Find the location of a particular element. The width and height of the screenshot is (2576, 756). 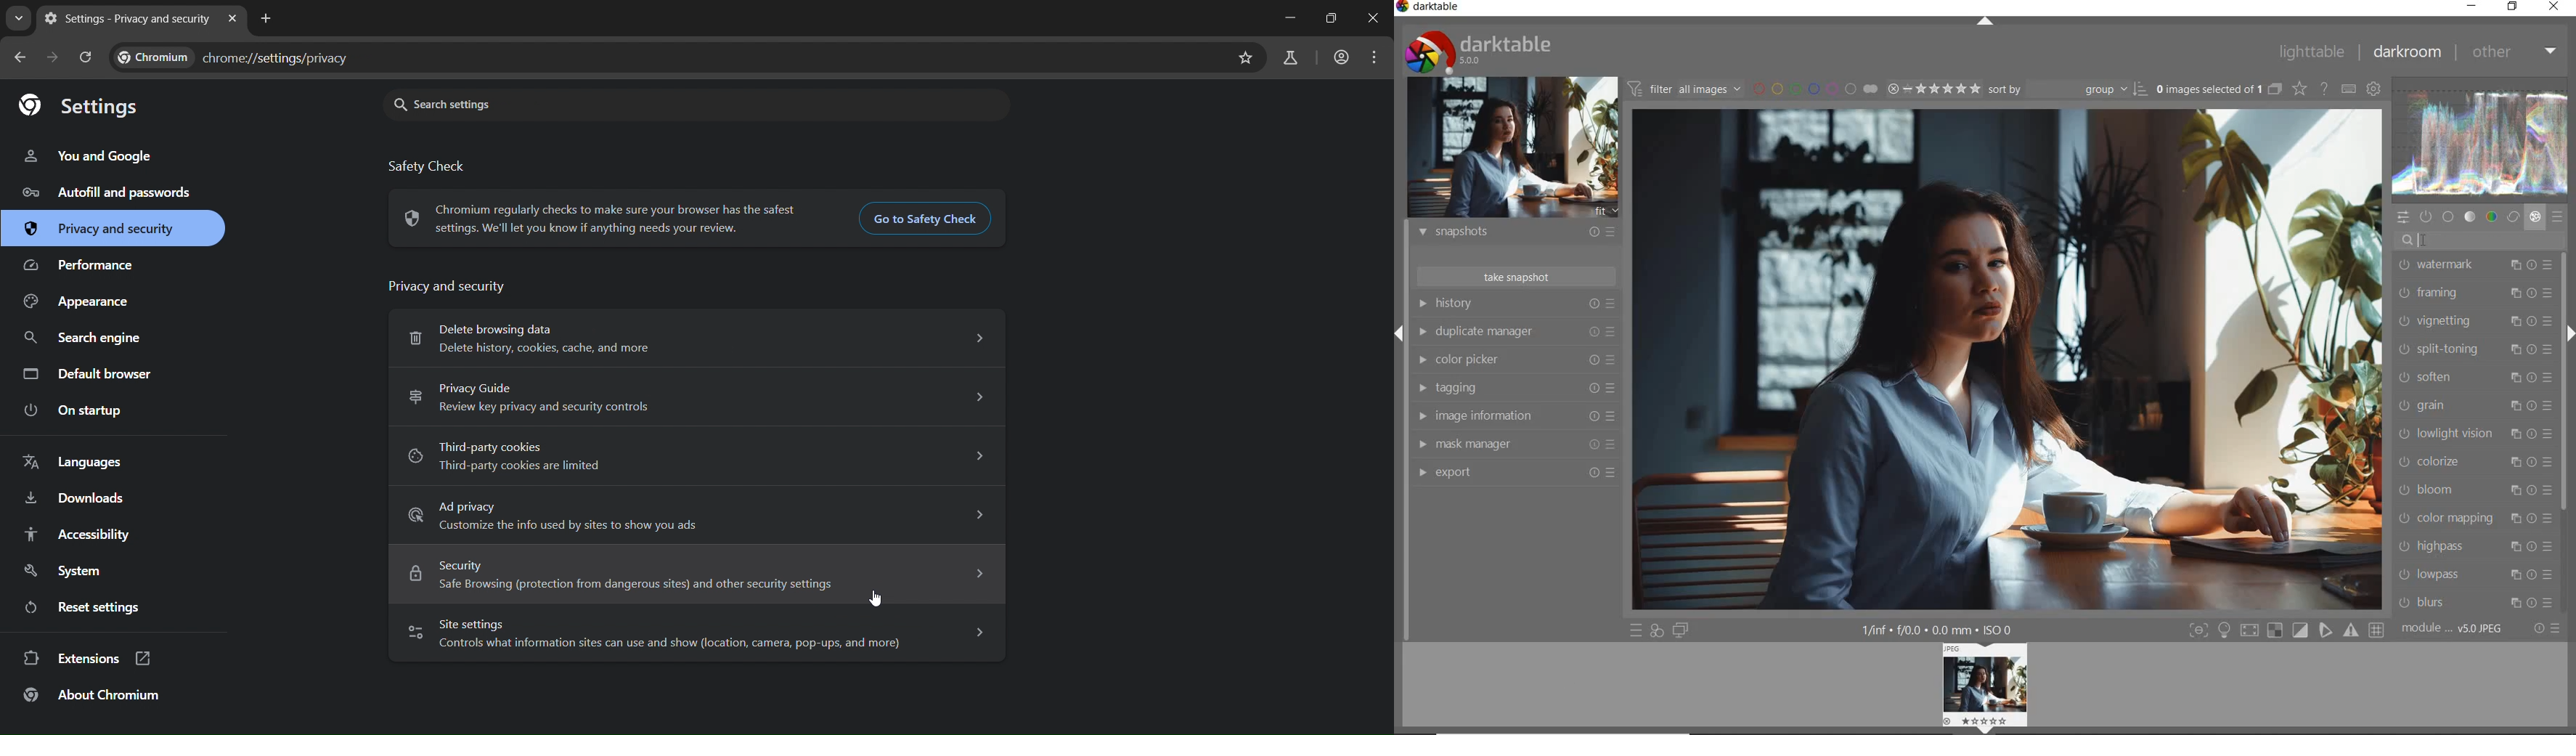

system logo is located at coordinates (1480, 51).